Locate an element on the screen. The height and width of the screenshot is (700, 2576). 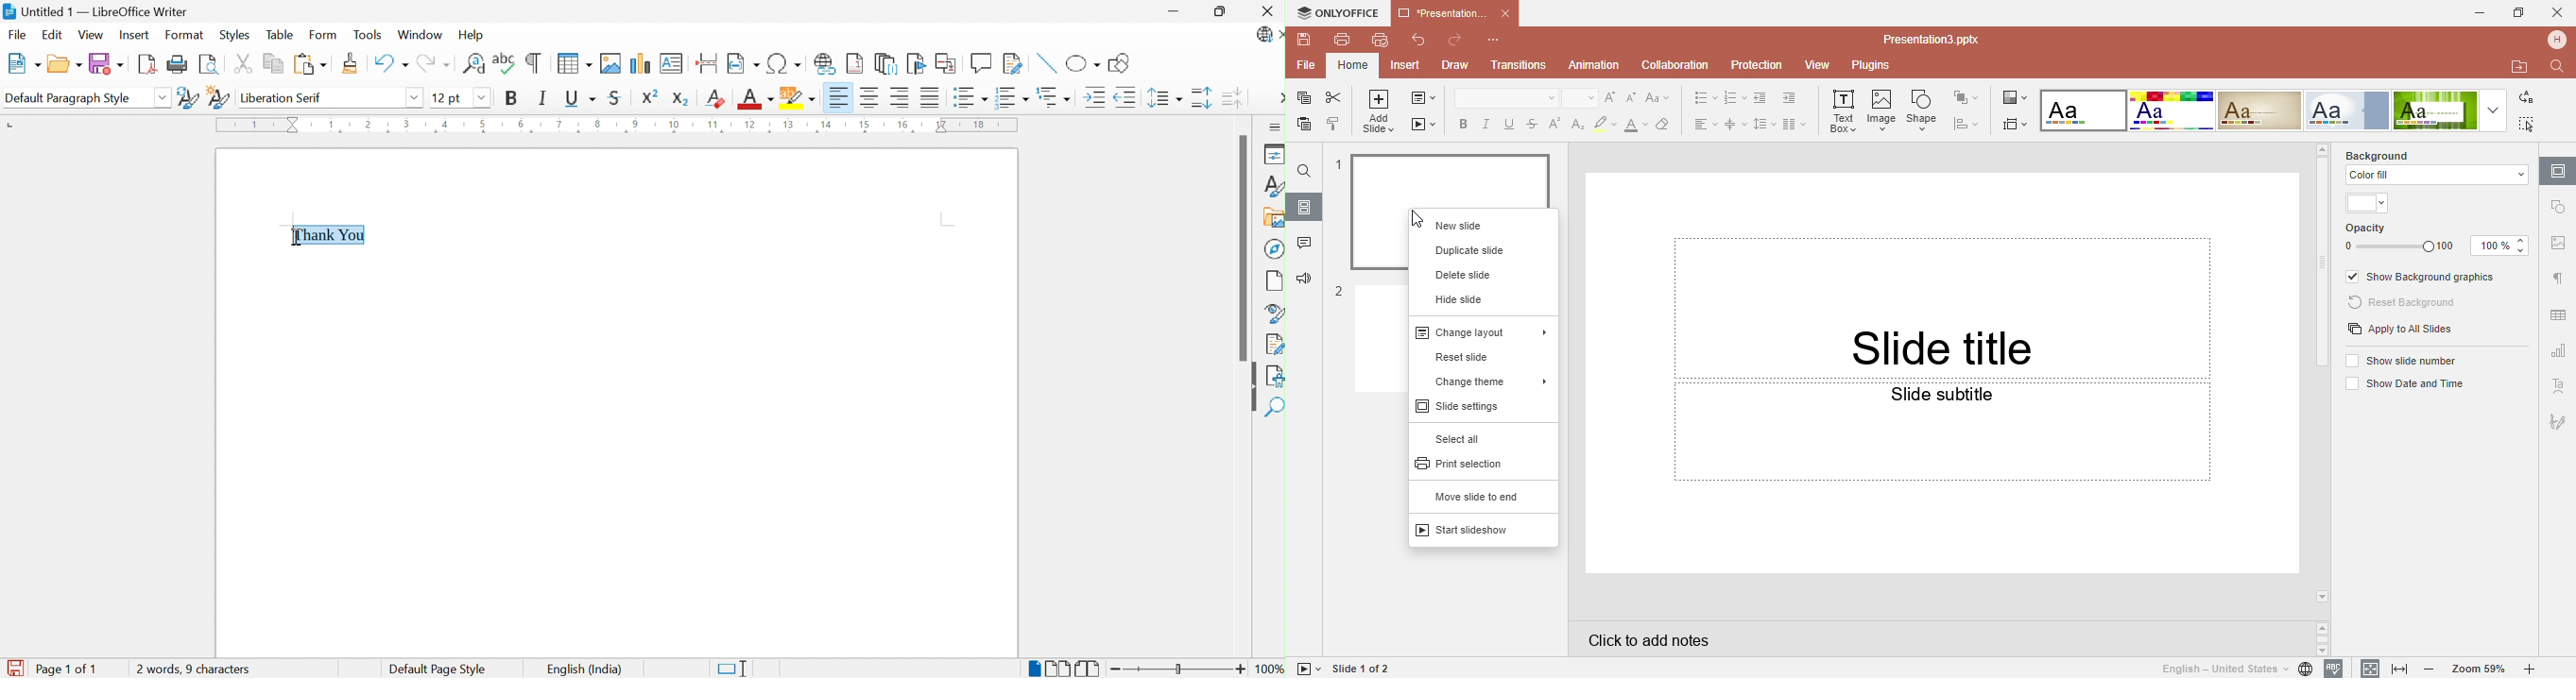
Page is located at coordinates (1274, 280).